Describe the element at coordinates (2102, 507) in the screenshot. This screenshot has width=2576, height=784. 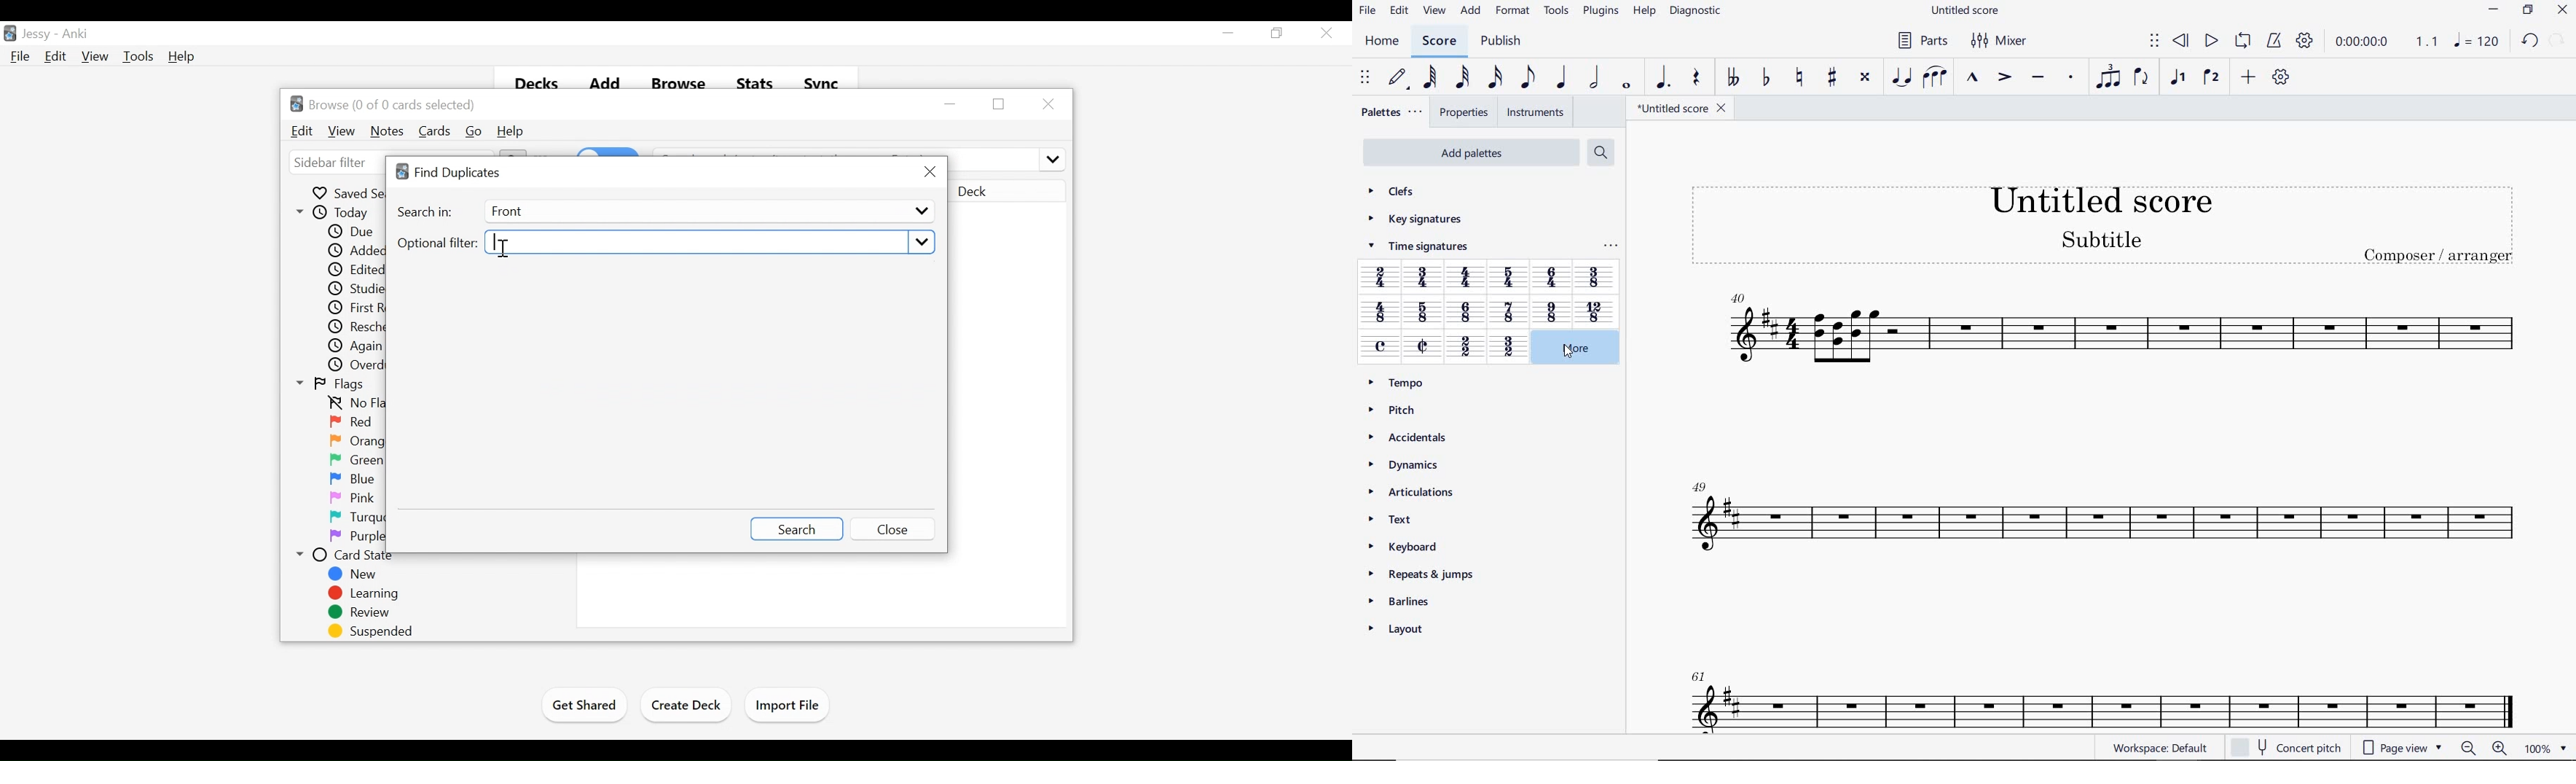
I see `INSTRUMENT: TENOR SAXOPHONE` at that location.